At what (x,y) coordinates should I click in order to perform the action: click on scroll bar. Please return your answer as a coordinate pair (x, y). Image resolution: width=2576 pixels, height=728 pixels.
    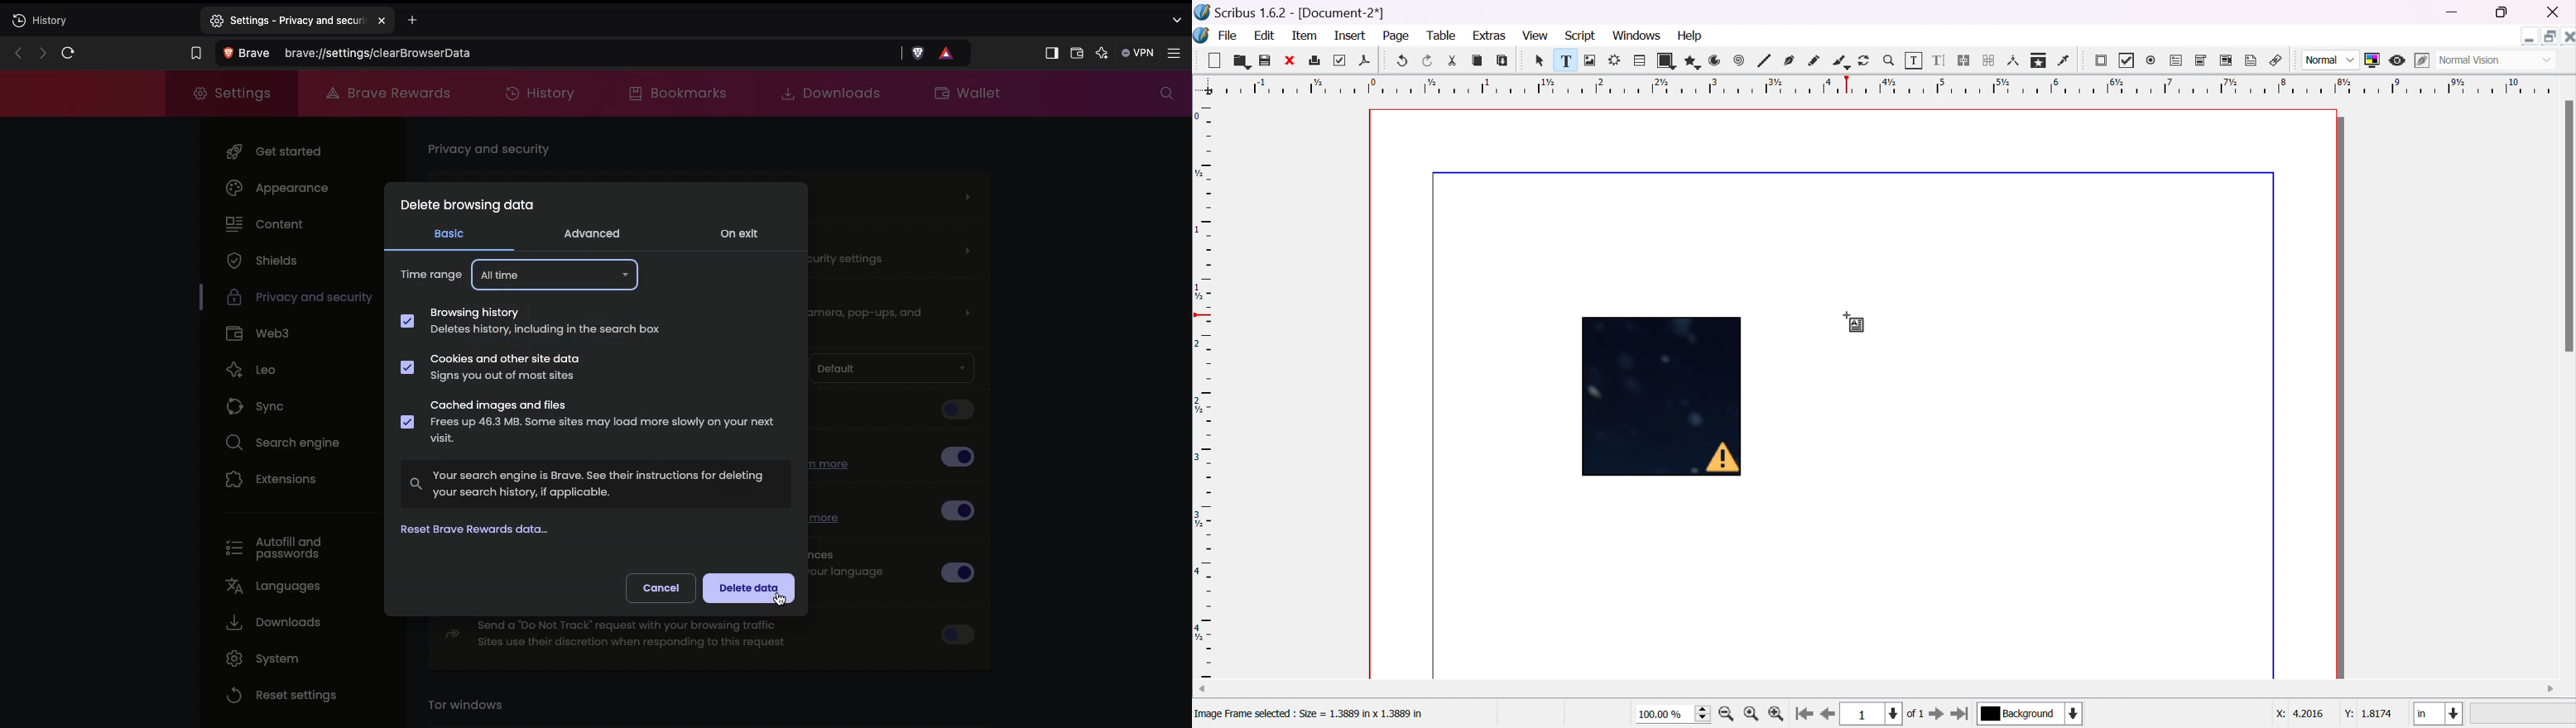
    Looking at the image, I should click on (2568, 226).